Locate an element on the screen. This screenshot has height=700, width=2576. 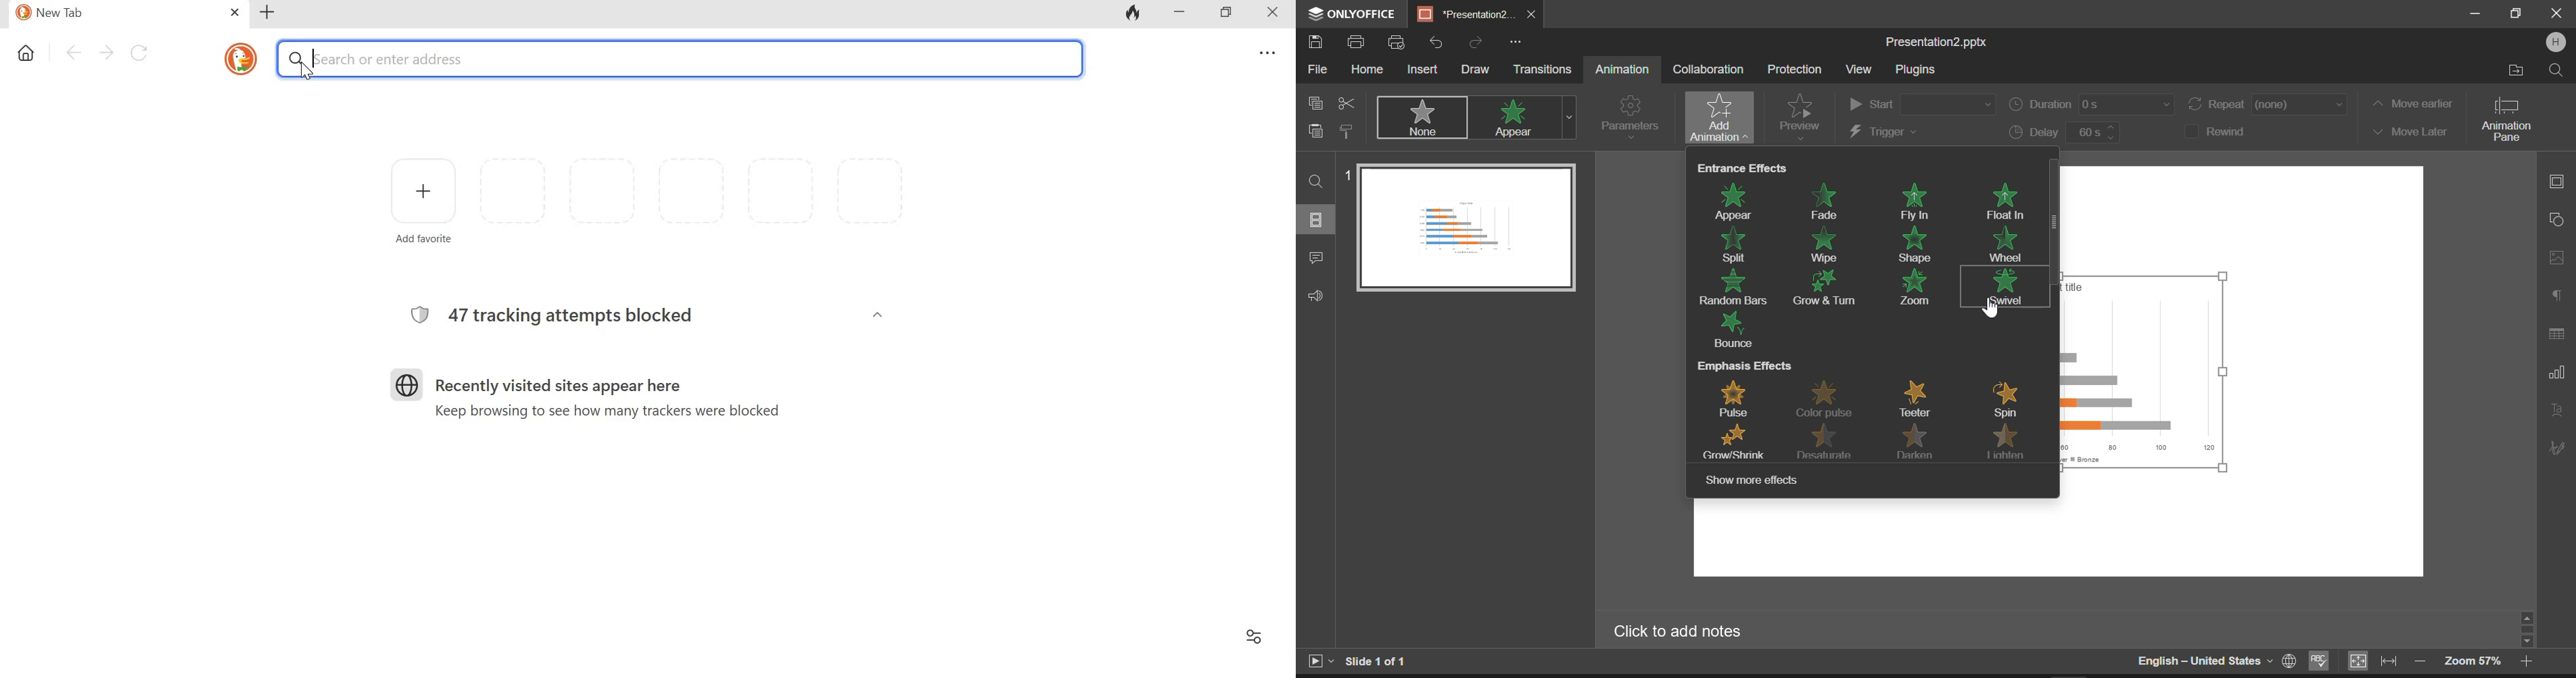
Signature Settings is located at coordinates (2556, 447).